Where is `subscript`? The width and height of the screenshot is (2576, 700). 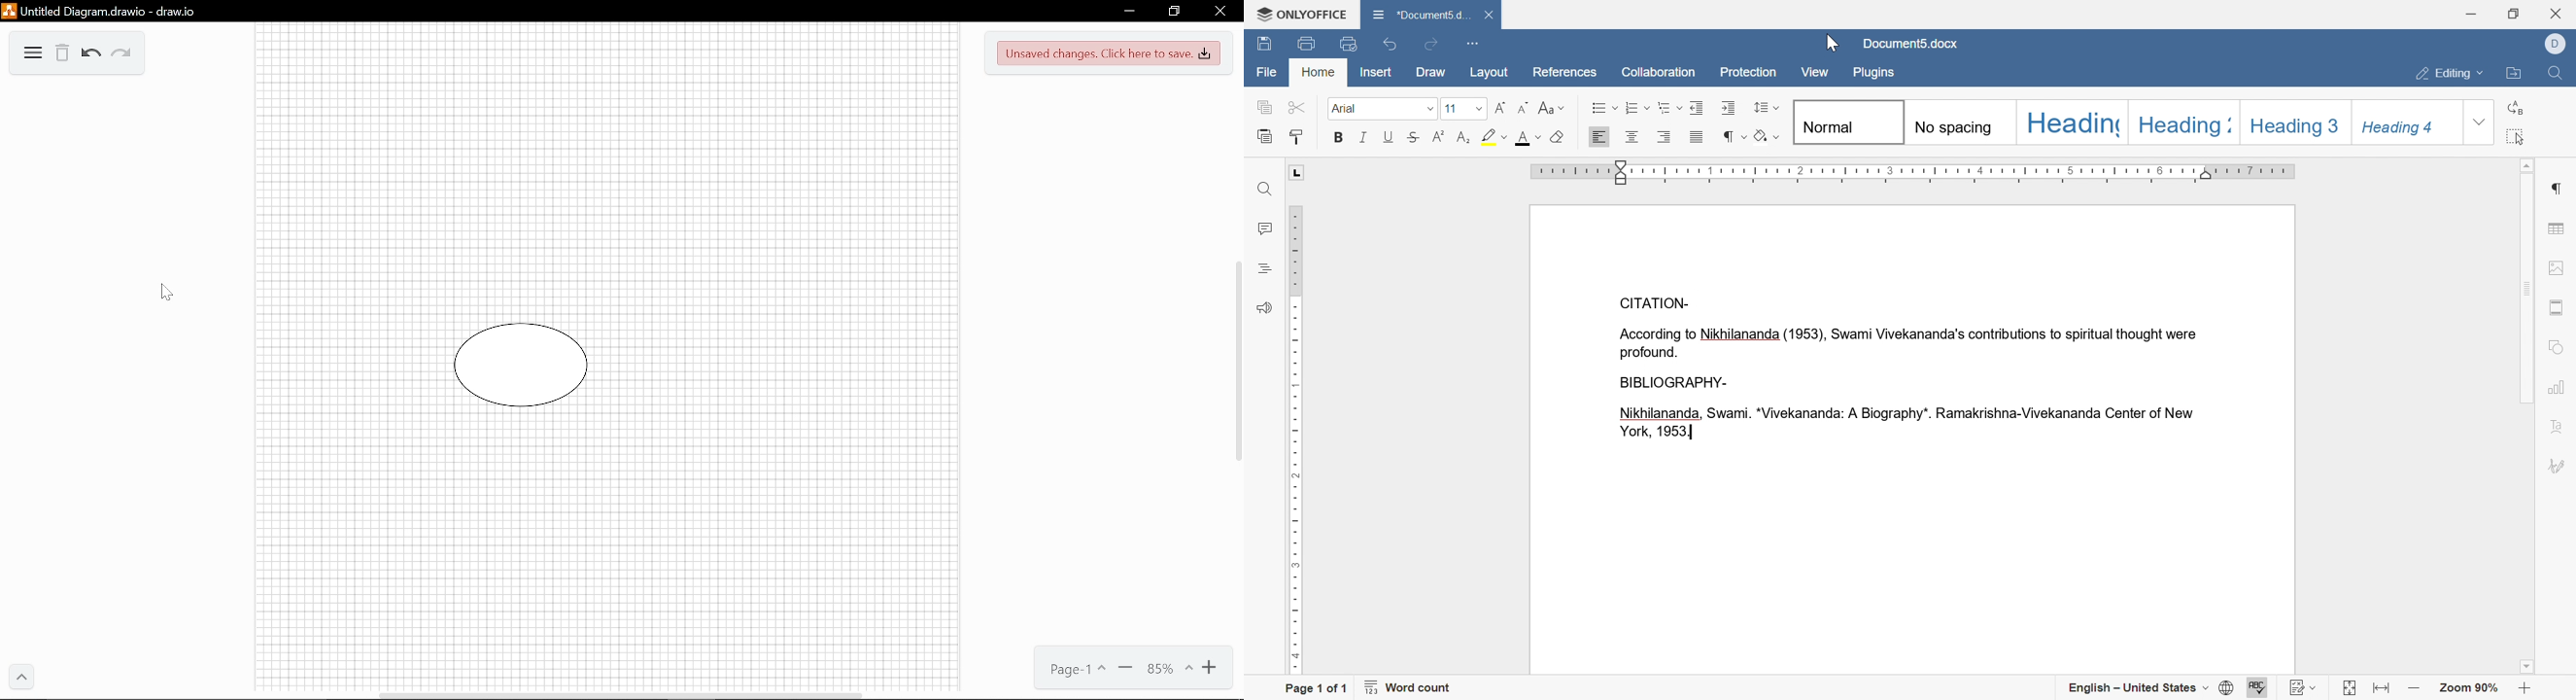 subscript is located at coordinates (1463, 139).